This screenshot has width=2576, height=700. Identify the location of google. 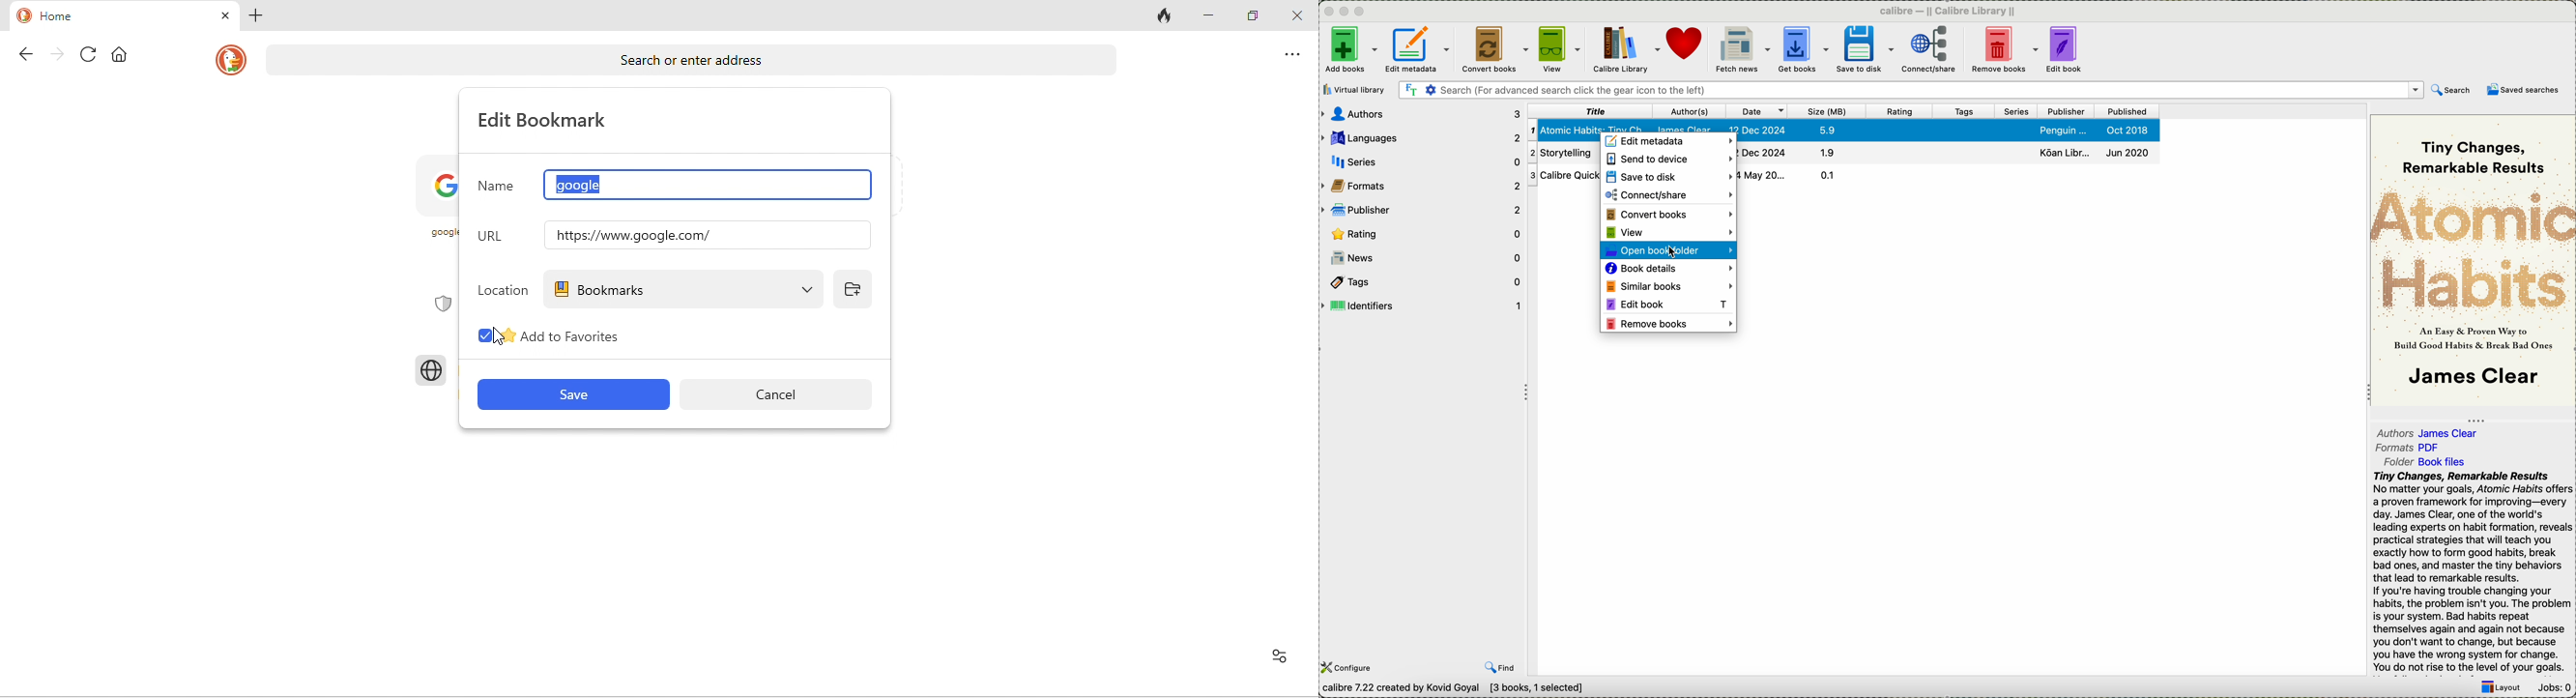
(707, 187).